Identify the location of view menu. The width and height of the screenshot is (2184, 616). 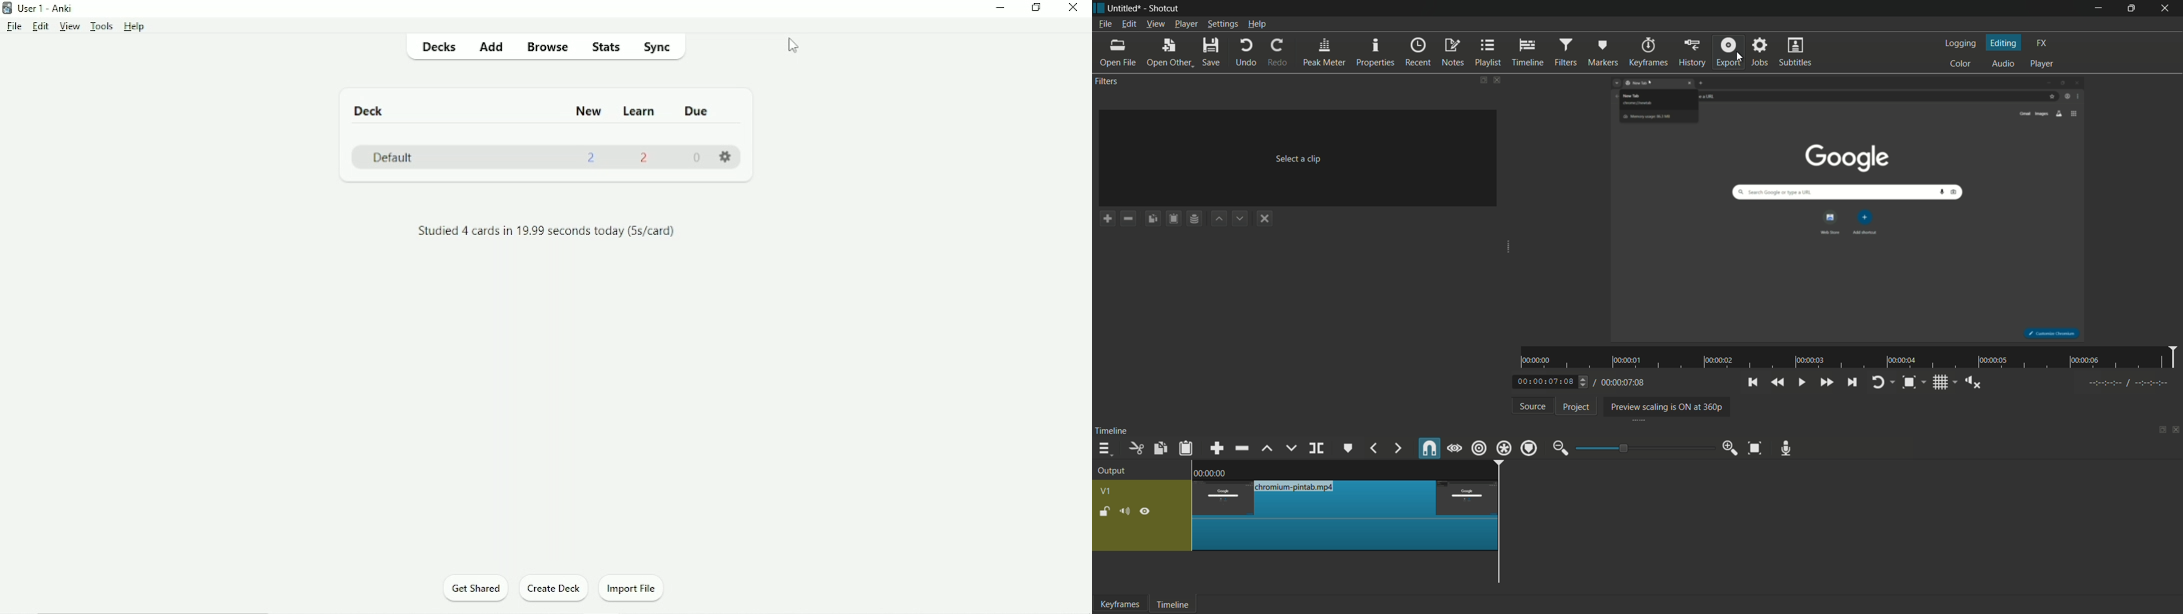
(1154, 24).